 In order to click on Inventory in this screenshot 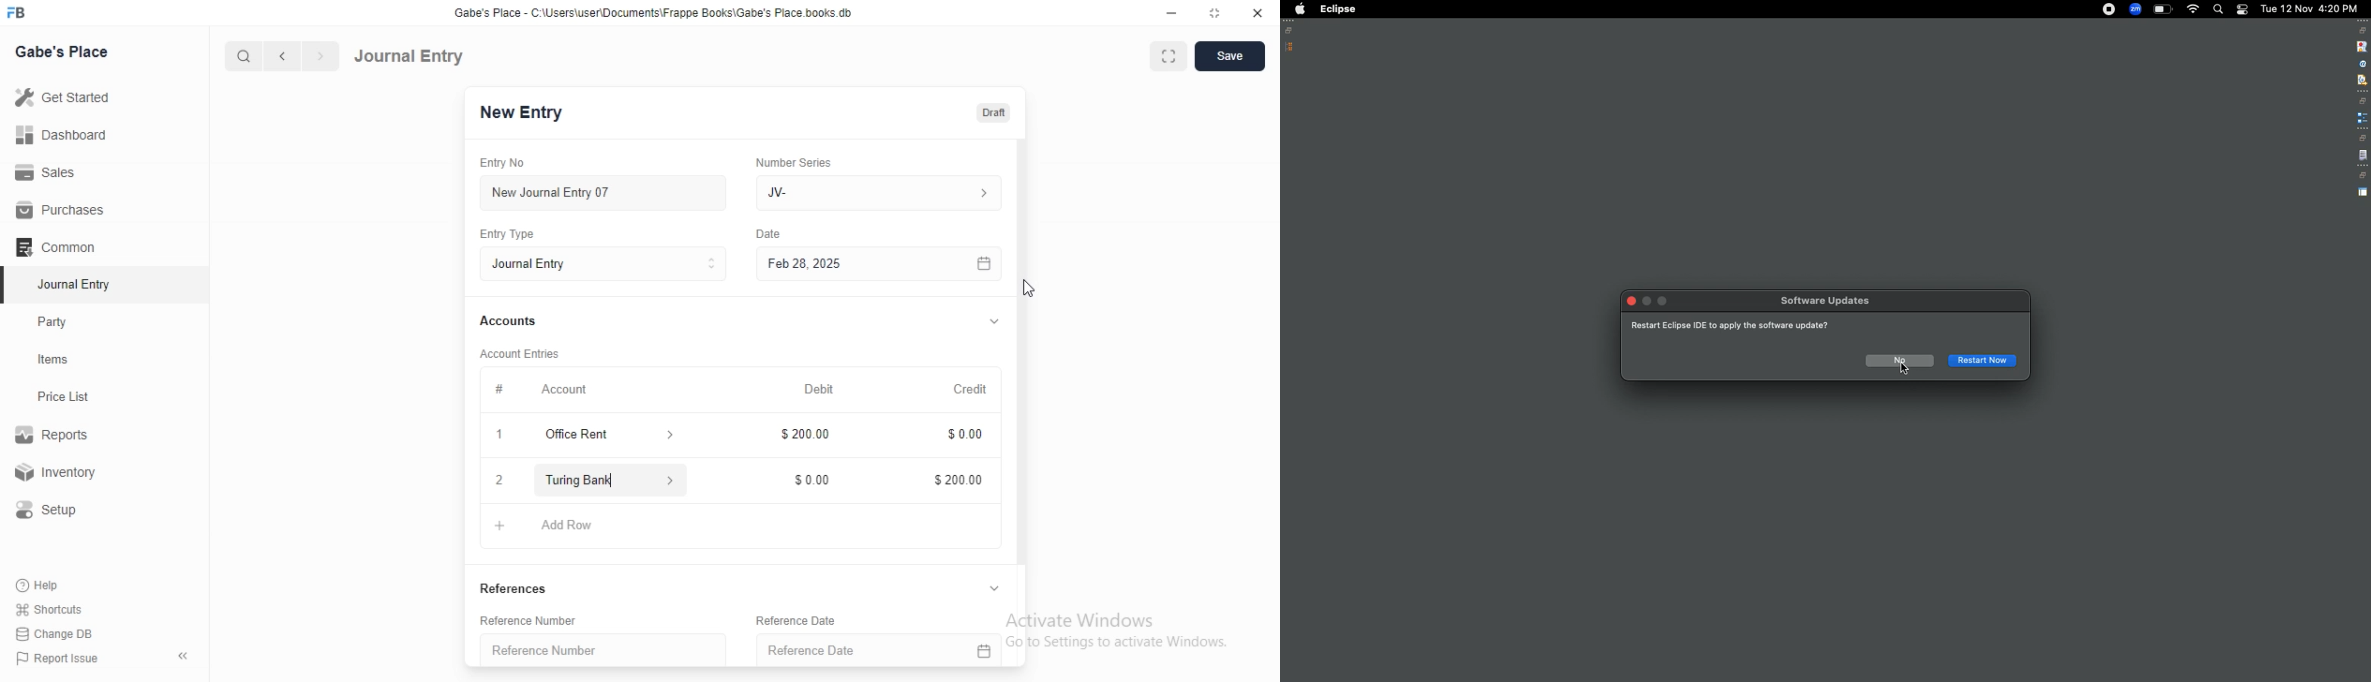, I will do `click(59, 474)`.